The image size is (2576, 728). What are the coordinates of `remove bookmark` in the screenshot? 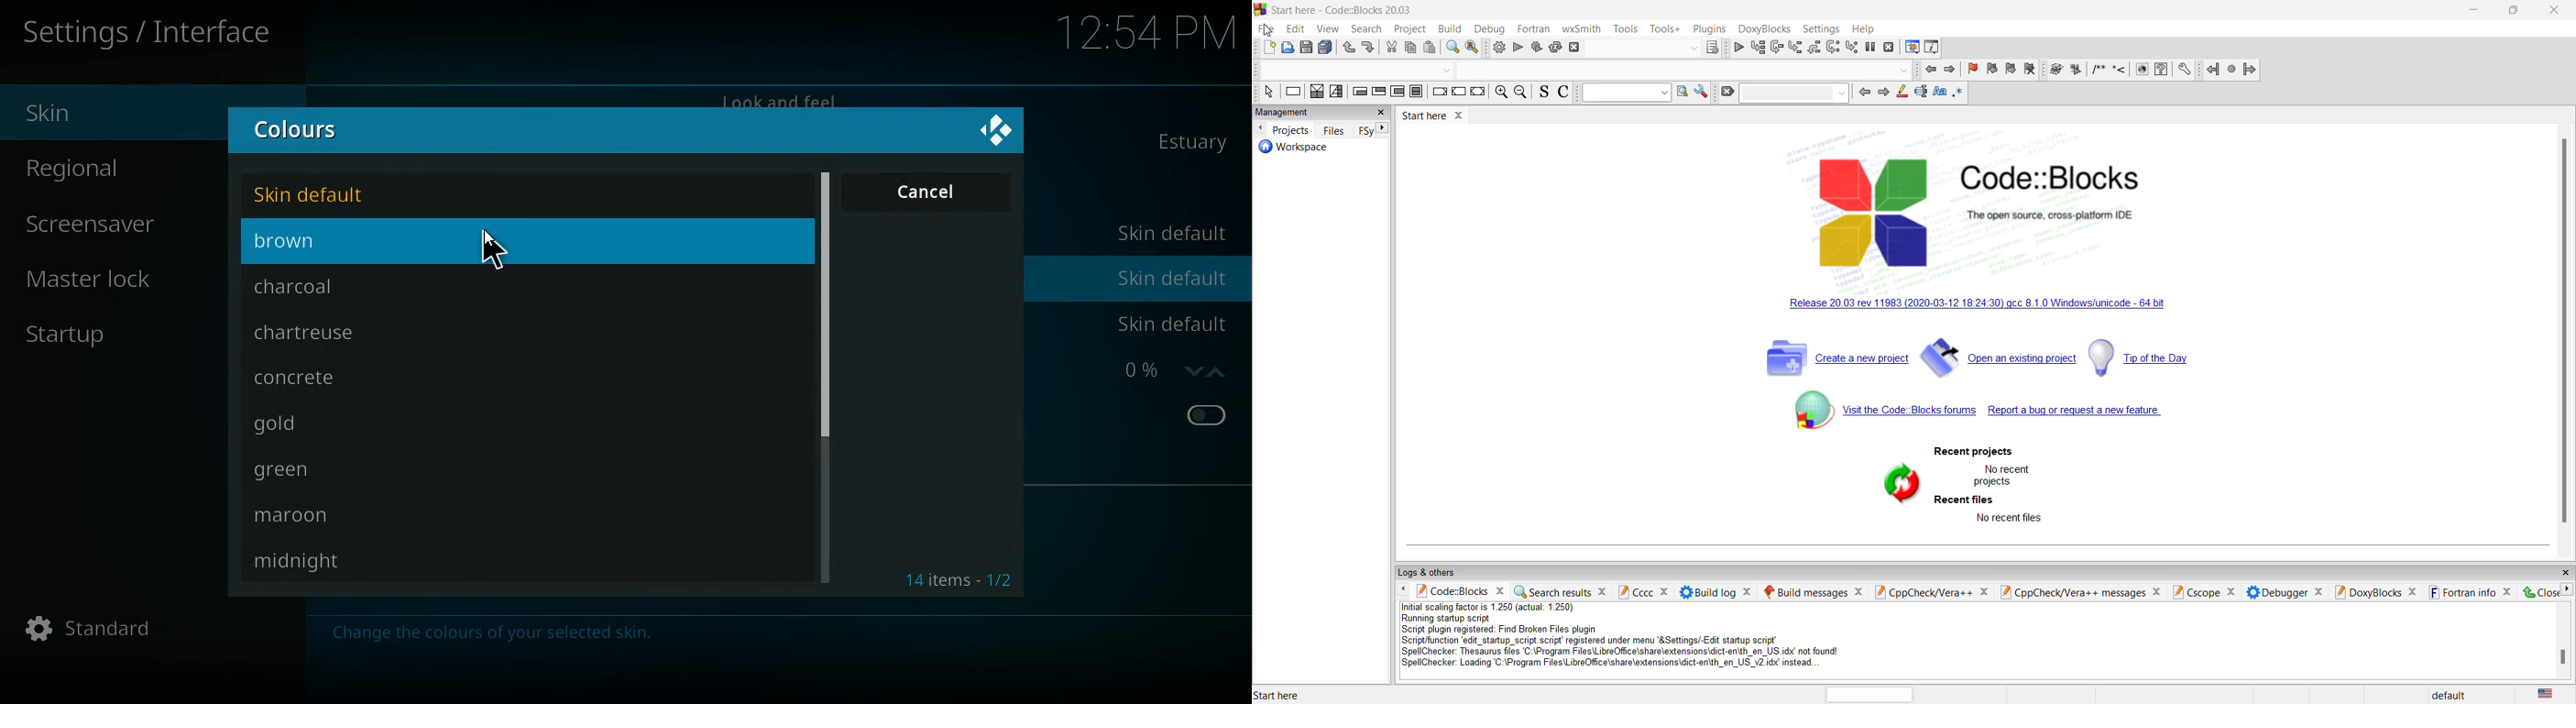 It's located at (1970, 70).